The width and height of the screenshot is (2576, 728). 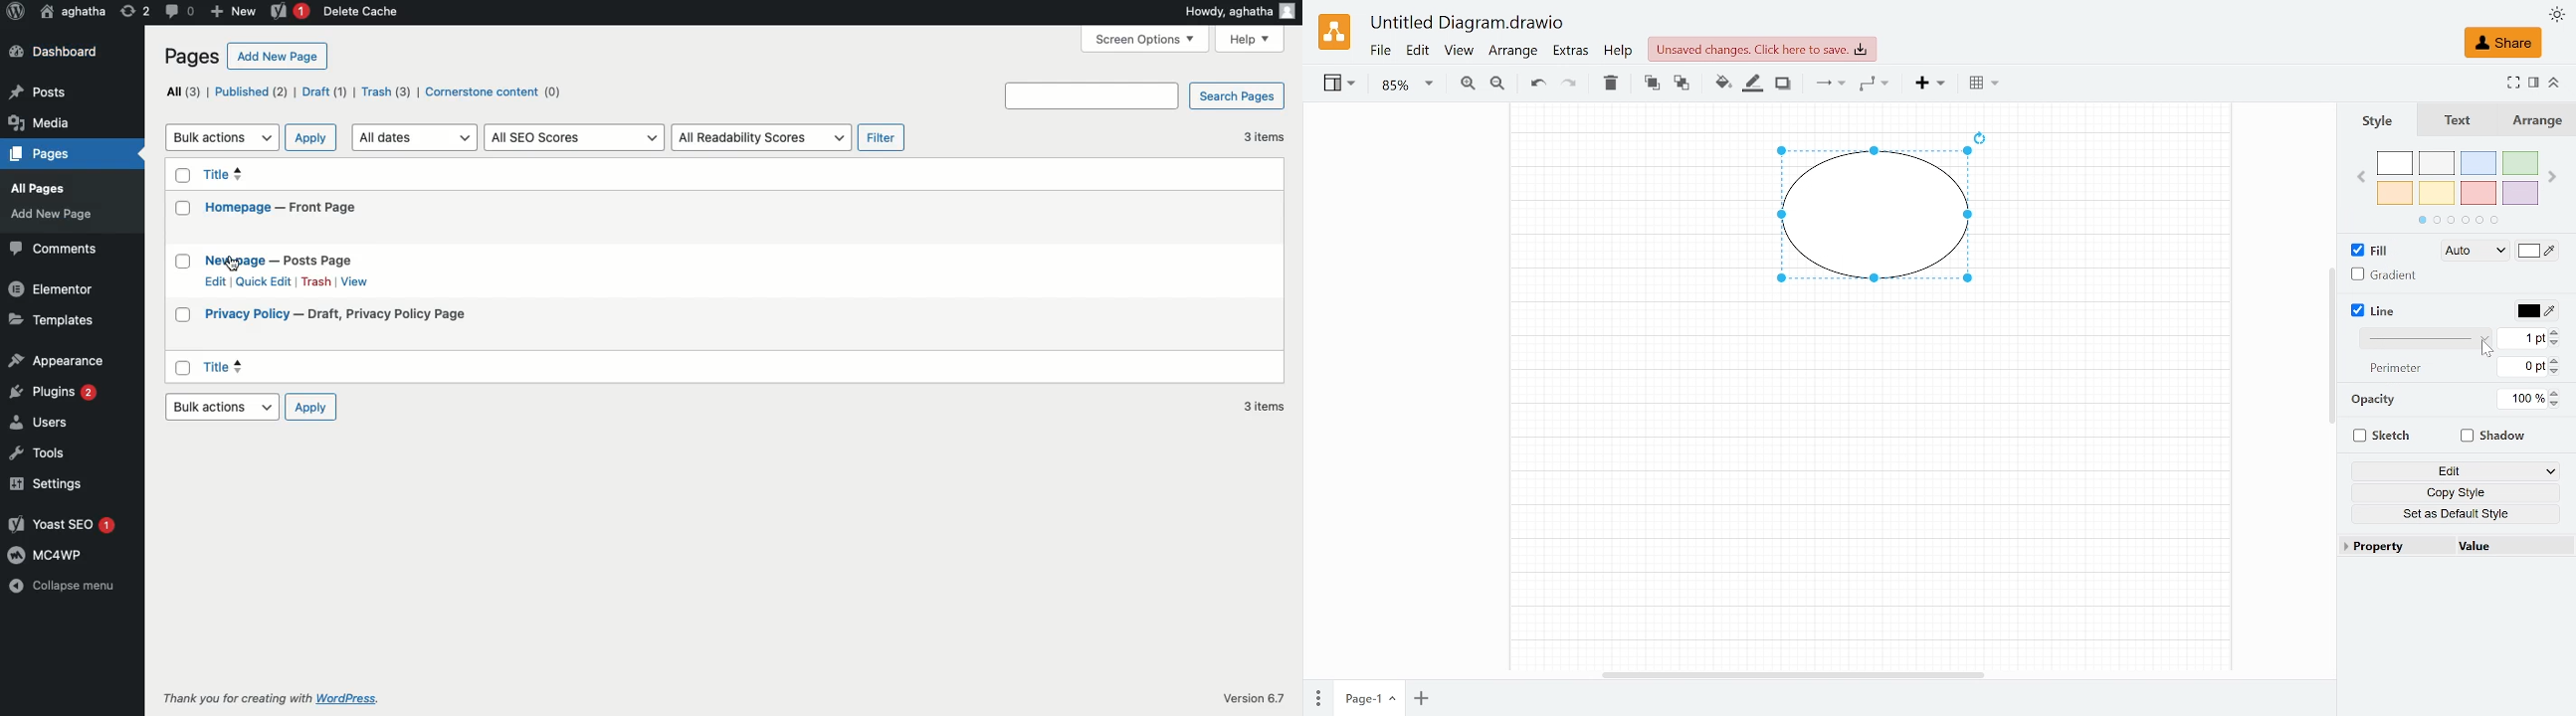 What do you see at coordinates (1318, 697) in the screenshot?
I see `Pages` at bounding box center [1318, 697].